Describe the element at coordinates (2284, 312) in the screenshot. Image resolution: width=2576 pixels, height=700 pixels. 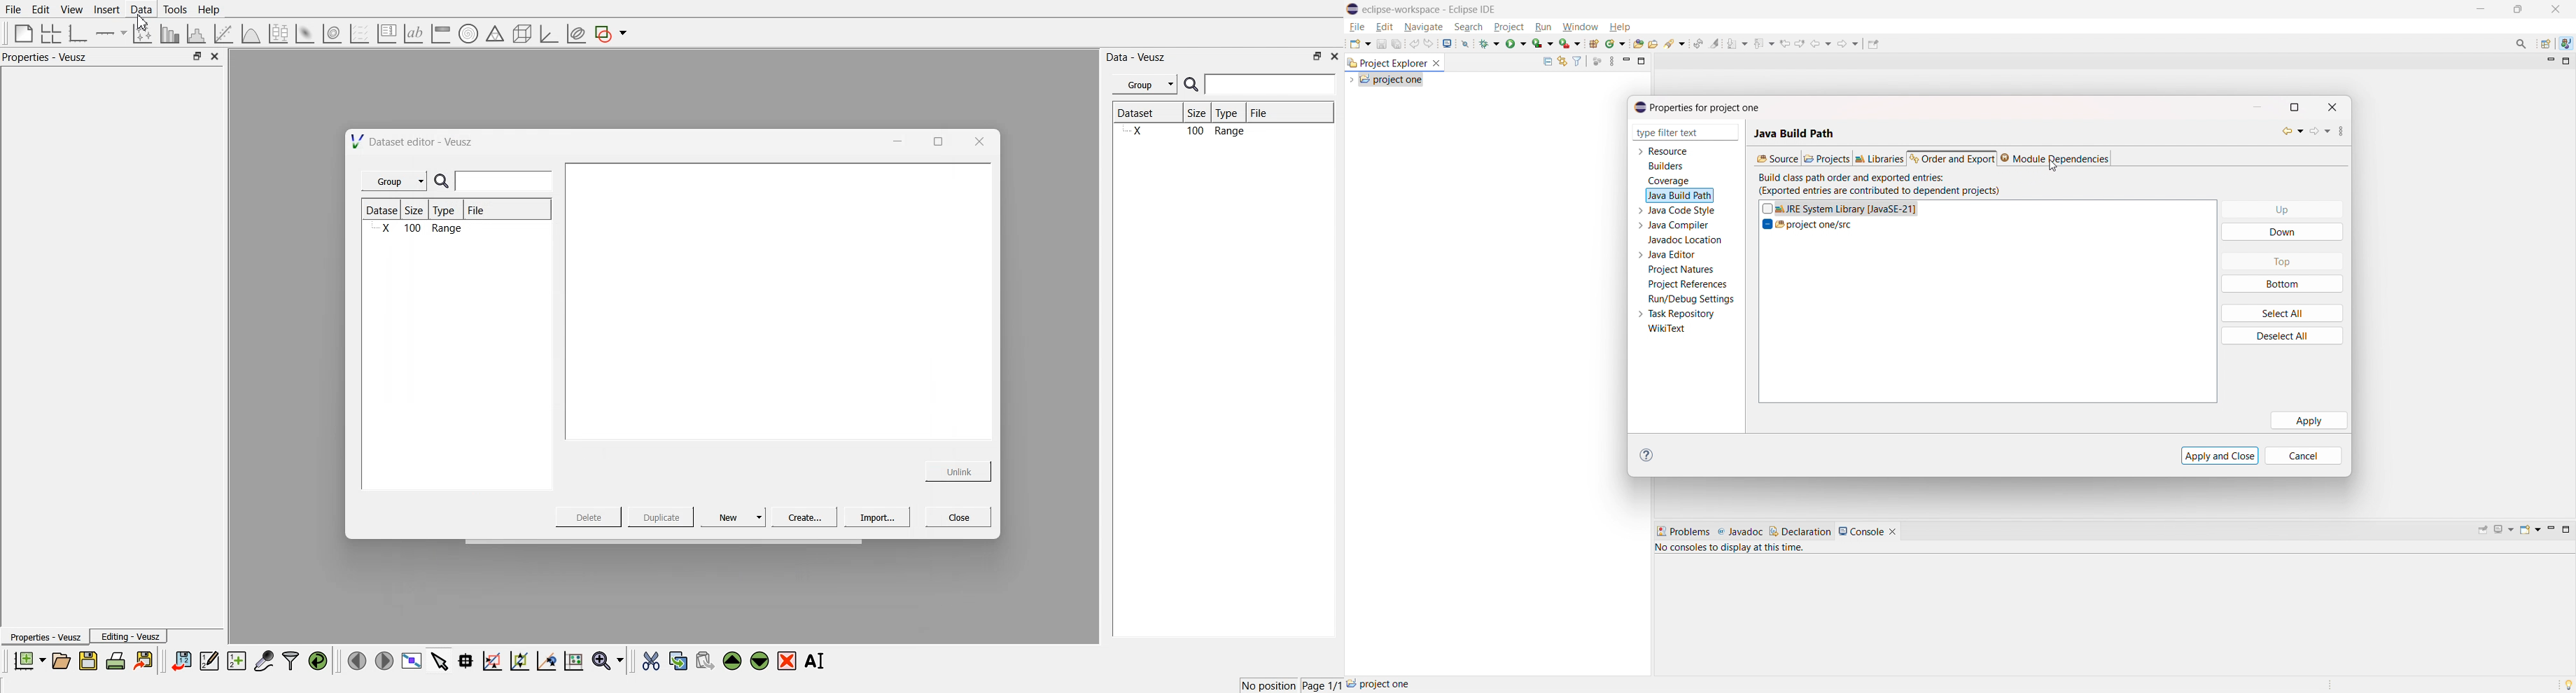
I see `select all` at that location.